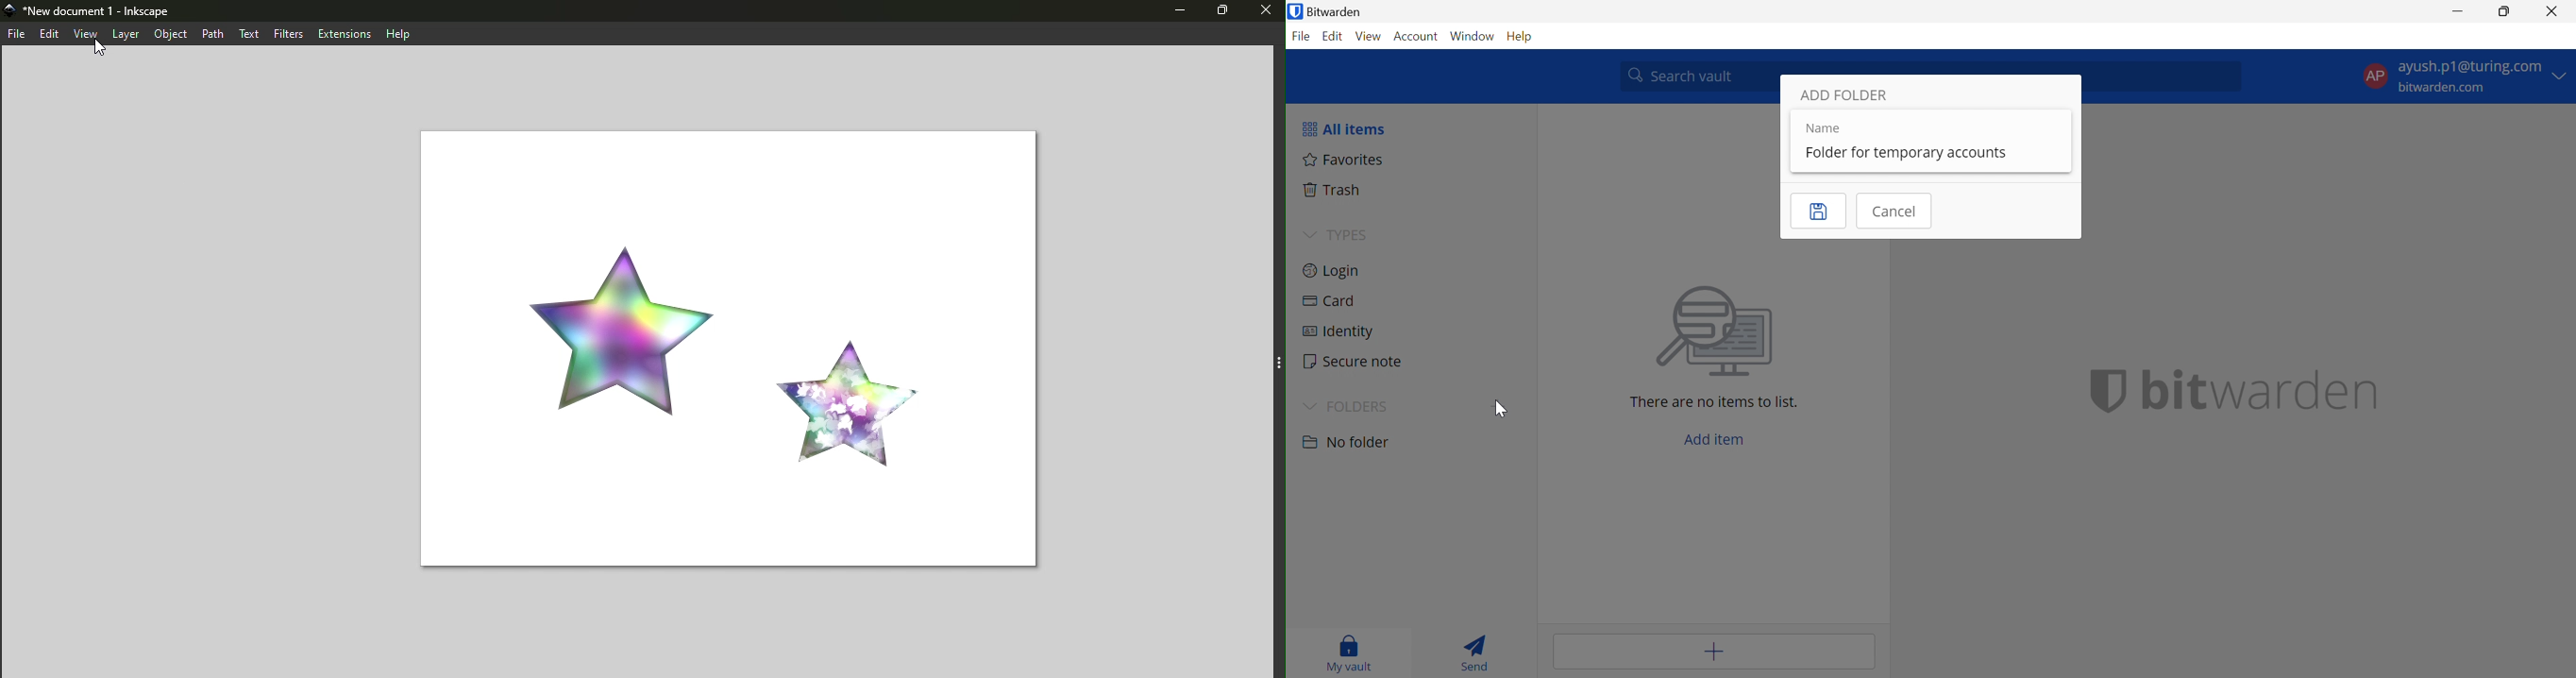 The image size is (2576, 700). Describe the element at coordinates (1264, 12) in the screenshot. I see `Close` at that location.